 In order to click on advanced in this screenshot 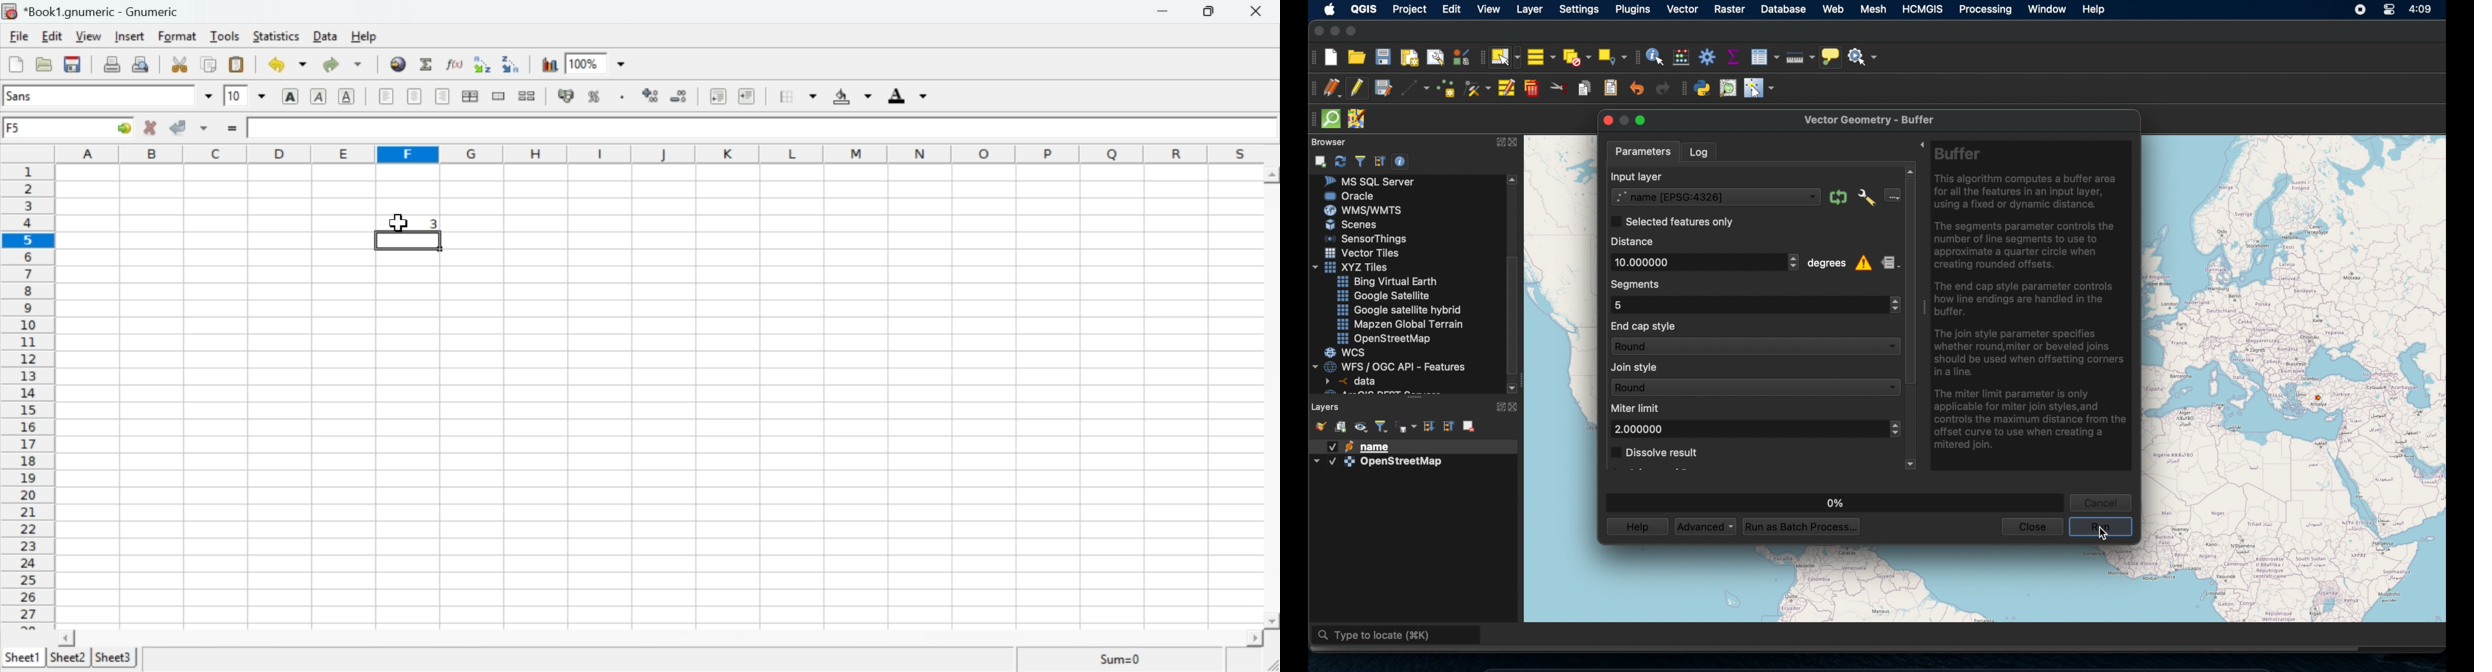, I will do `click(1704, 526)`.